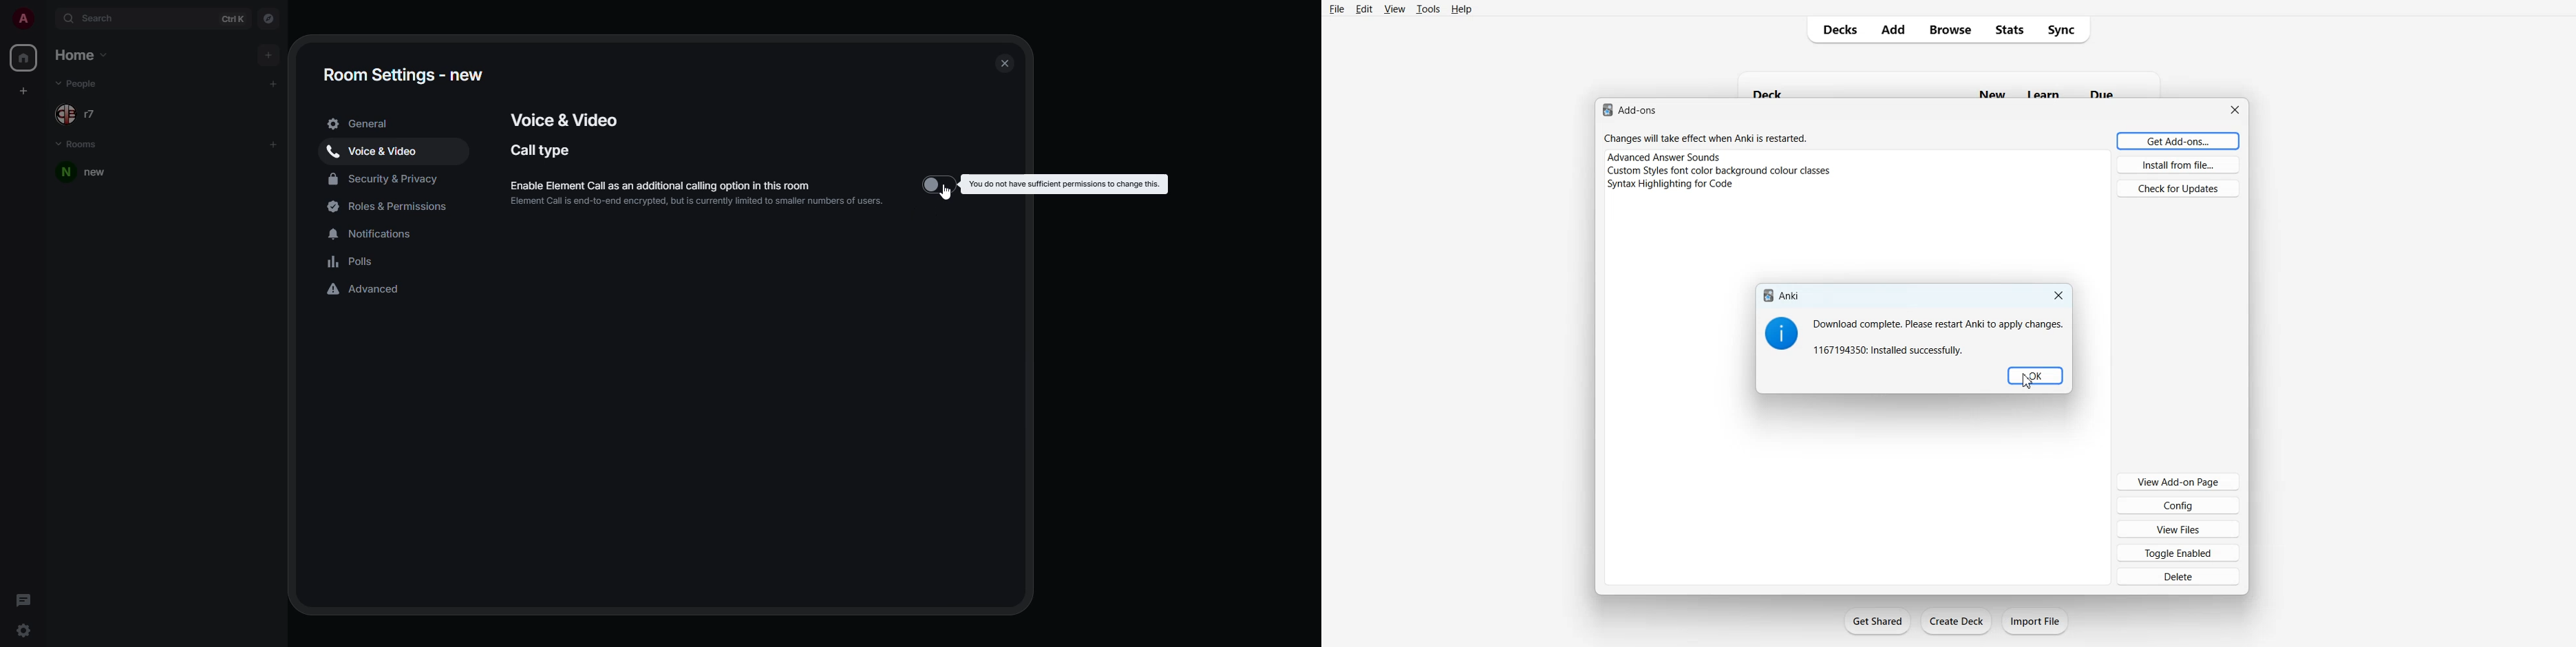 Image resolution: width=2576 pixels, height=672 pixels. Describe the element at coordinates (364, 290) in the screenshot. I see `advanced` at that location.